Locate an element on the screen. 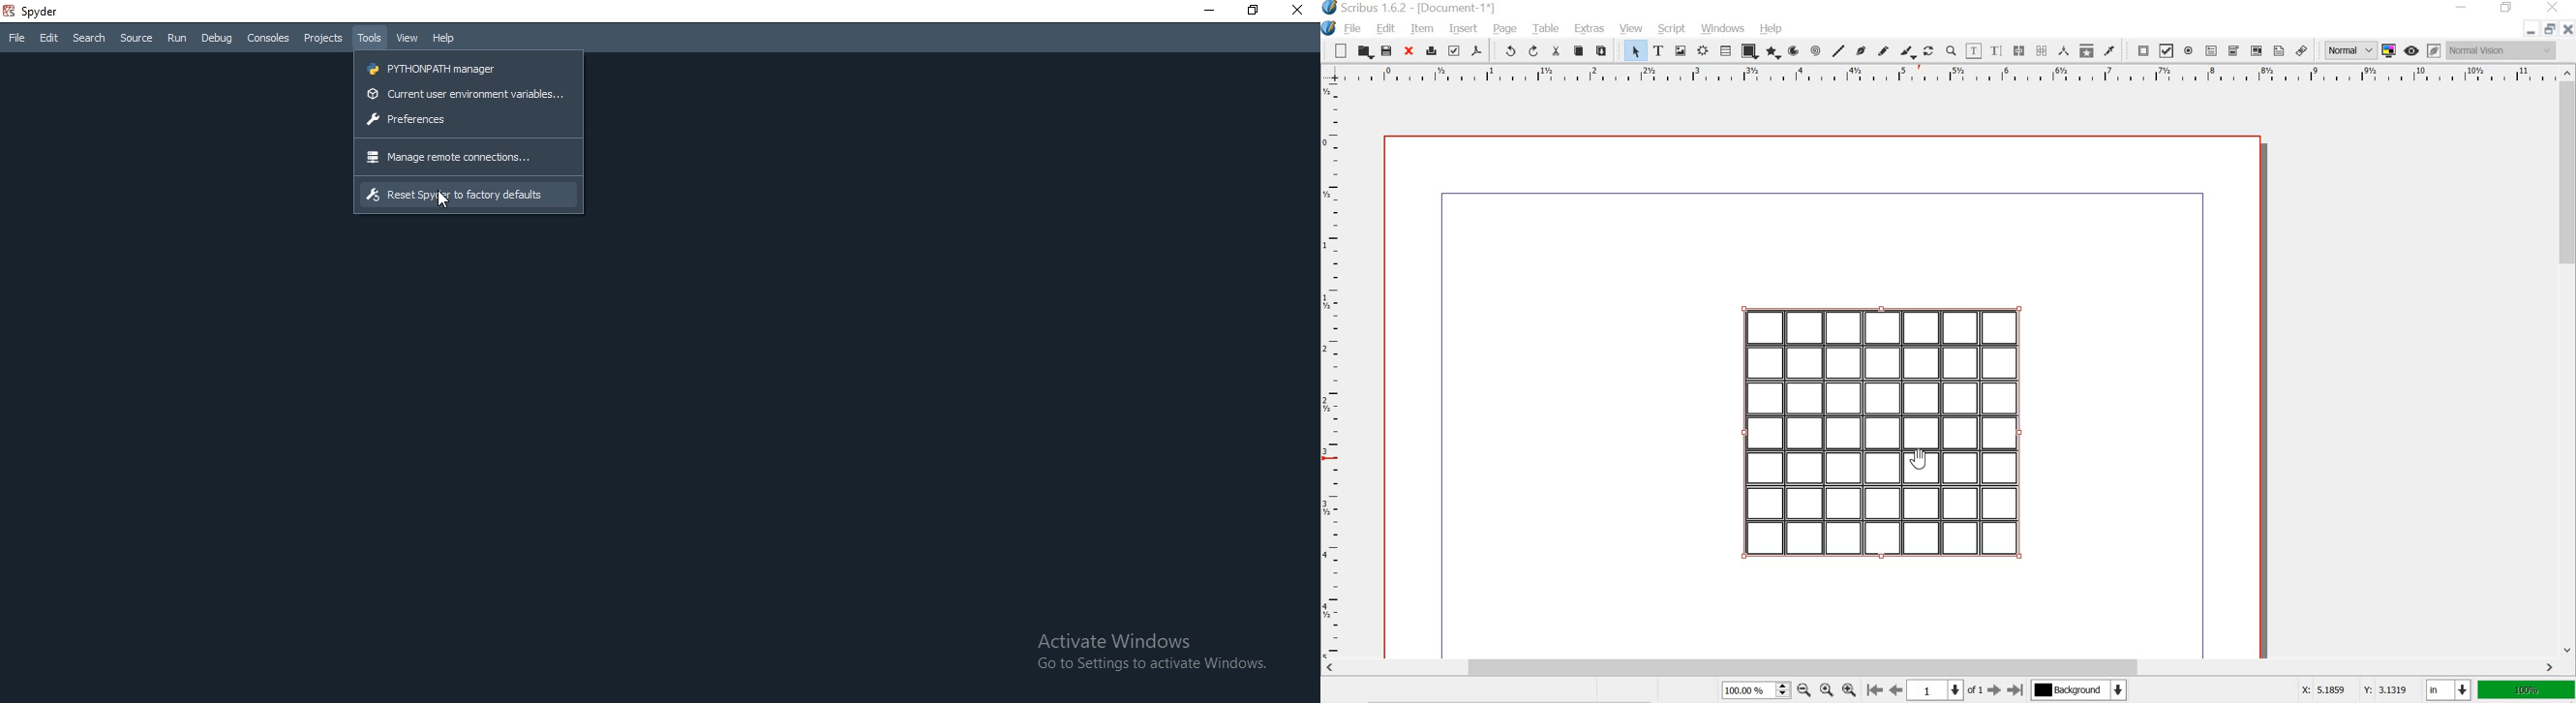  pythonpath manager is located at coordinates (469, 68).